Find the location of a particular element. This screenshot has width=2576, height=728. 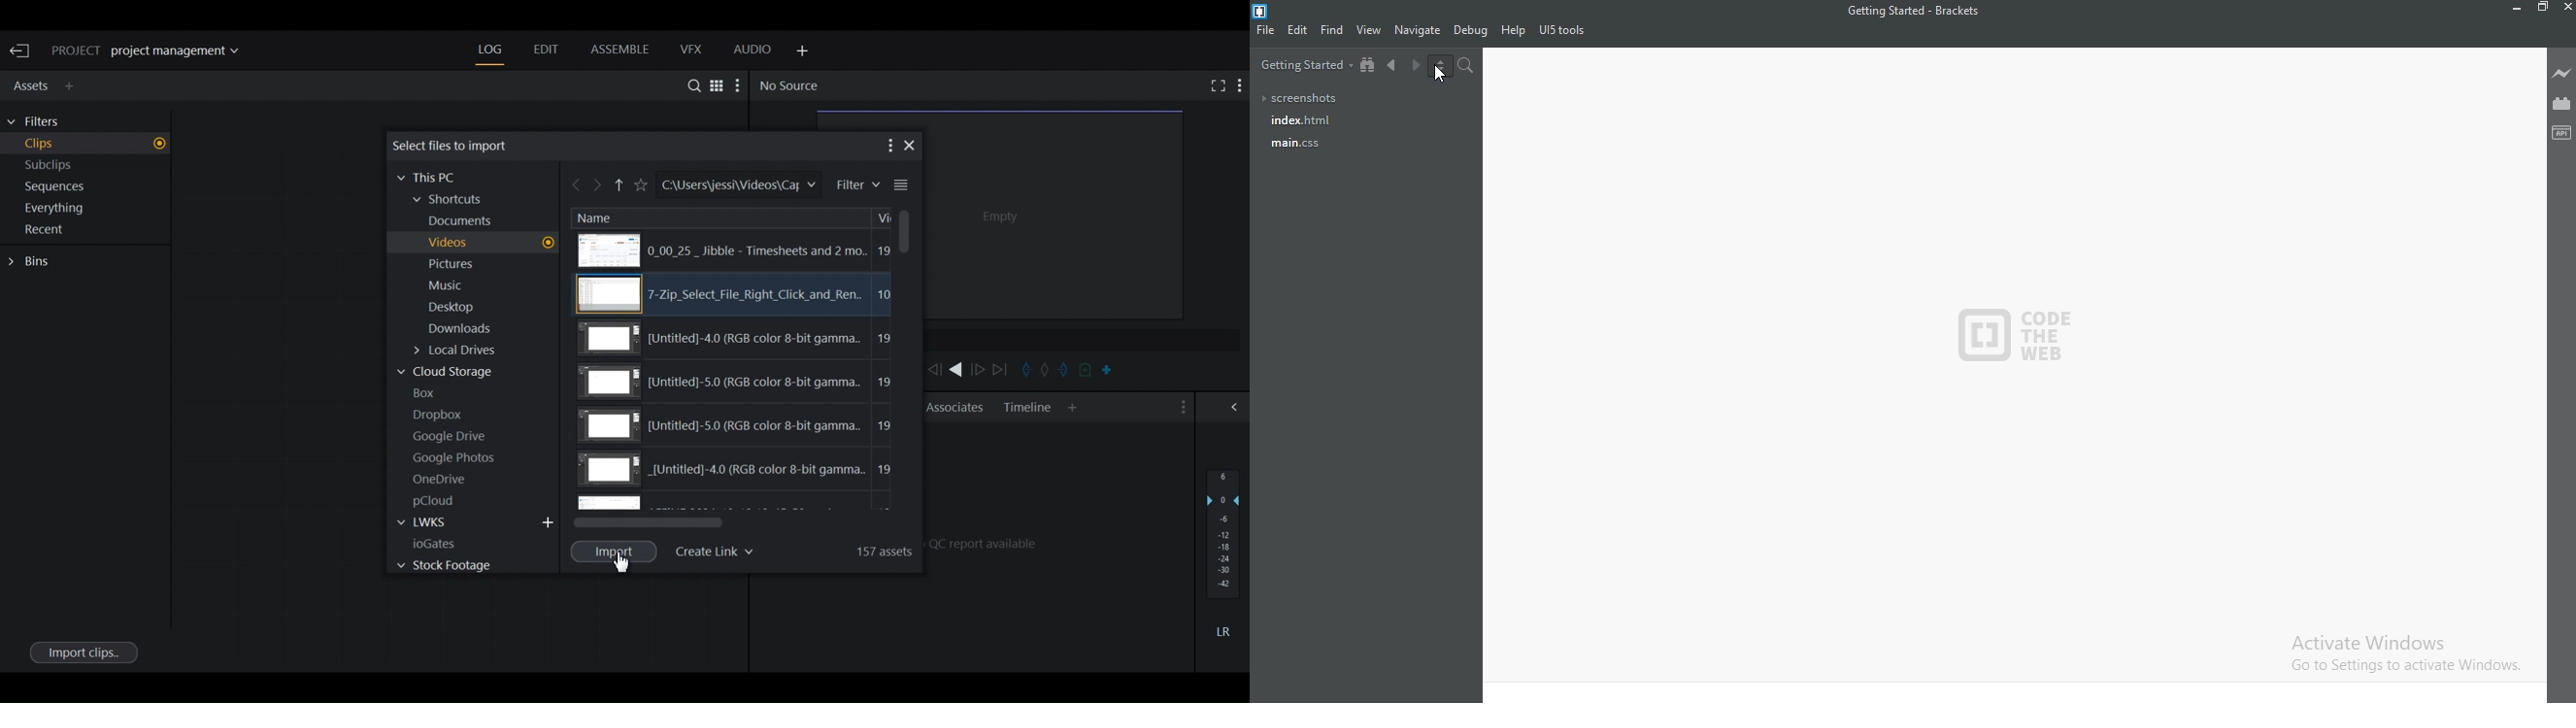

Add cue is located at coordinates (1086, 371).